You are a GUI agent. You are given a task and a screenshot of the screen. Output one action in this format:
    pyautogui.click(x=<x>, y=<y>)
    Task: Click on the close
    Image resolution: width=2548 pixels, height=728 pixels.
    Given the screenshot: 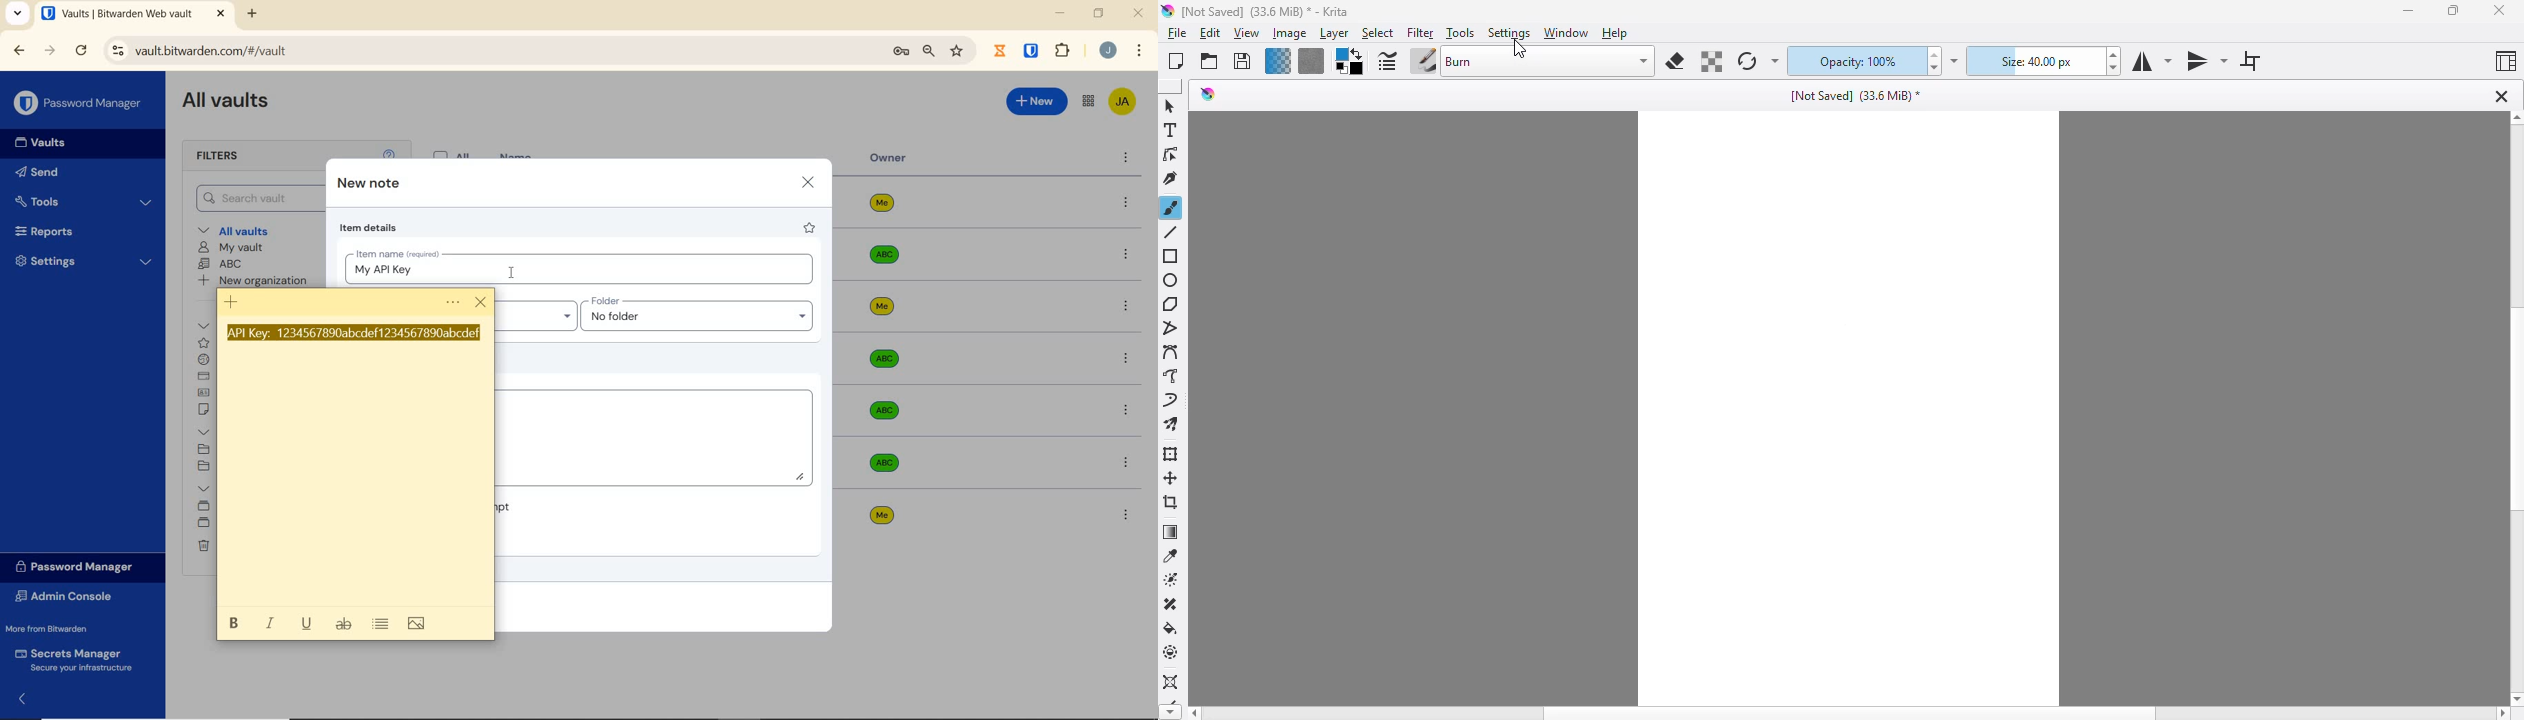 What is the action you would take?
    pyautogui.click(x=808, y=181)
    